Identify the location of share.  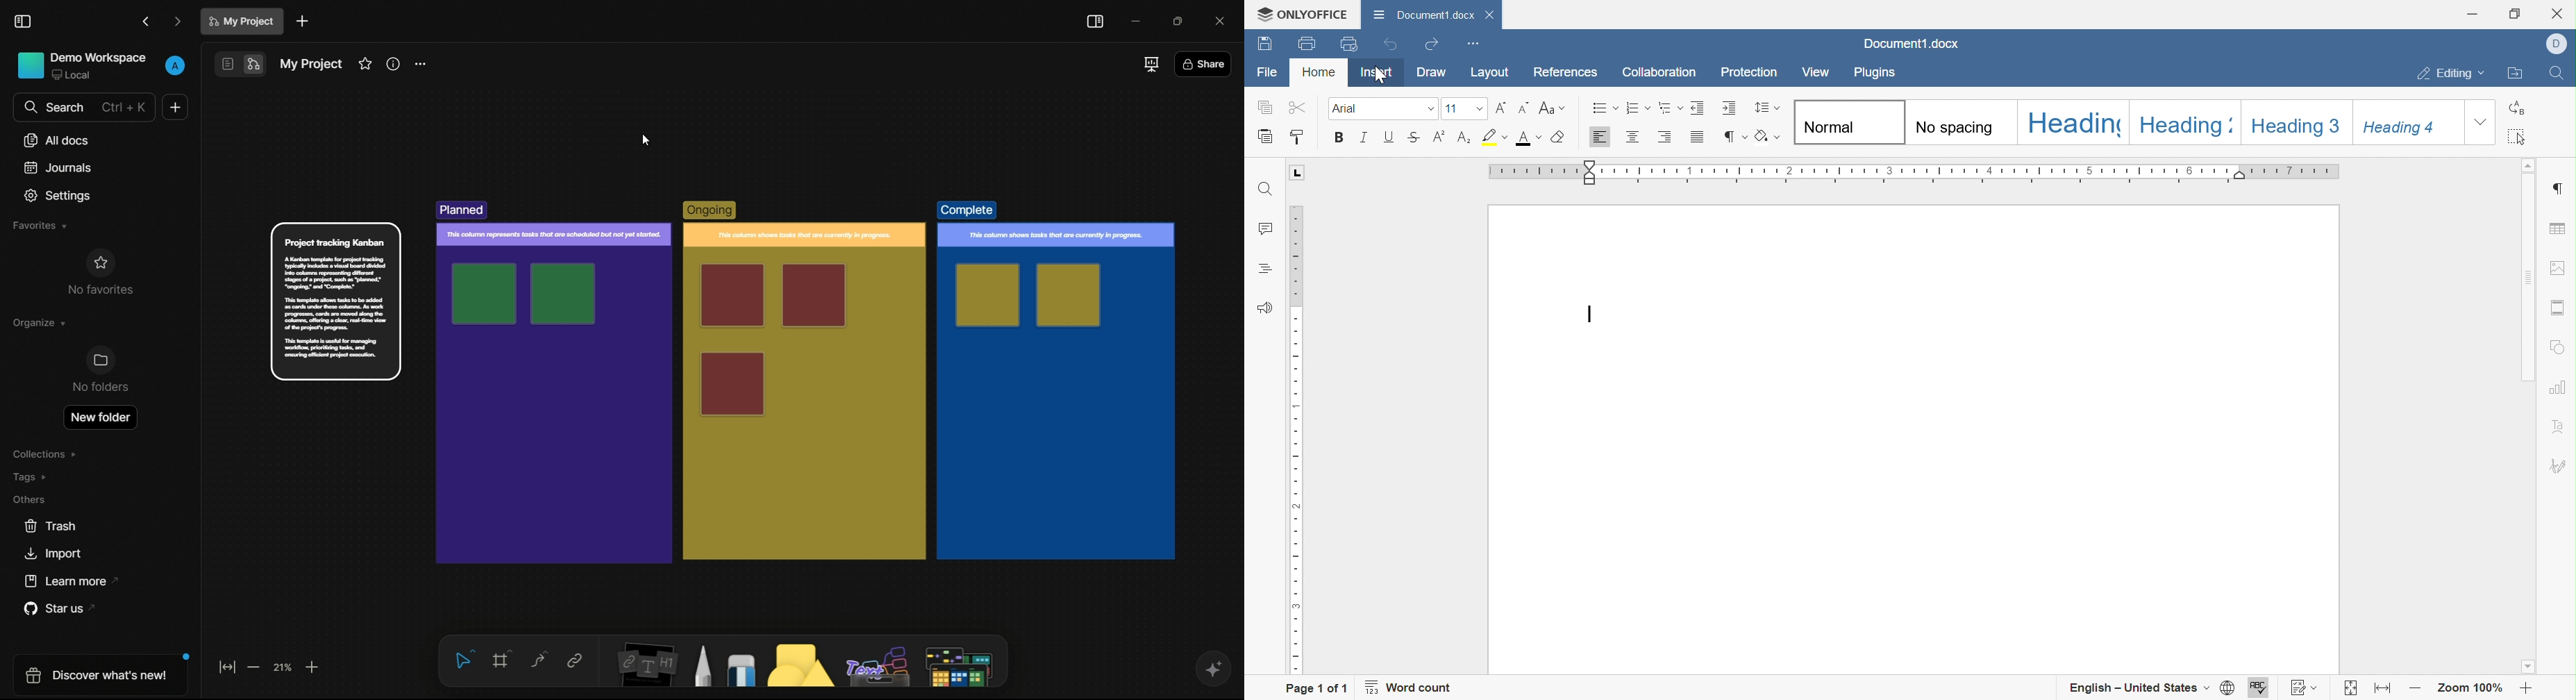
(1203, 66).